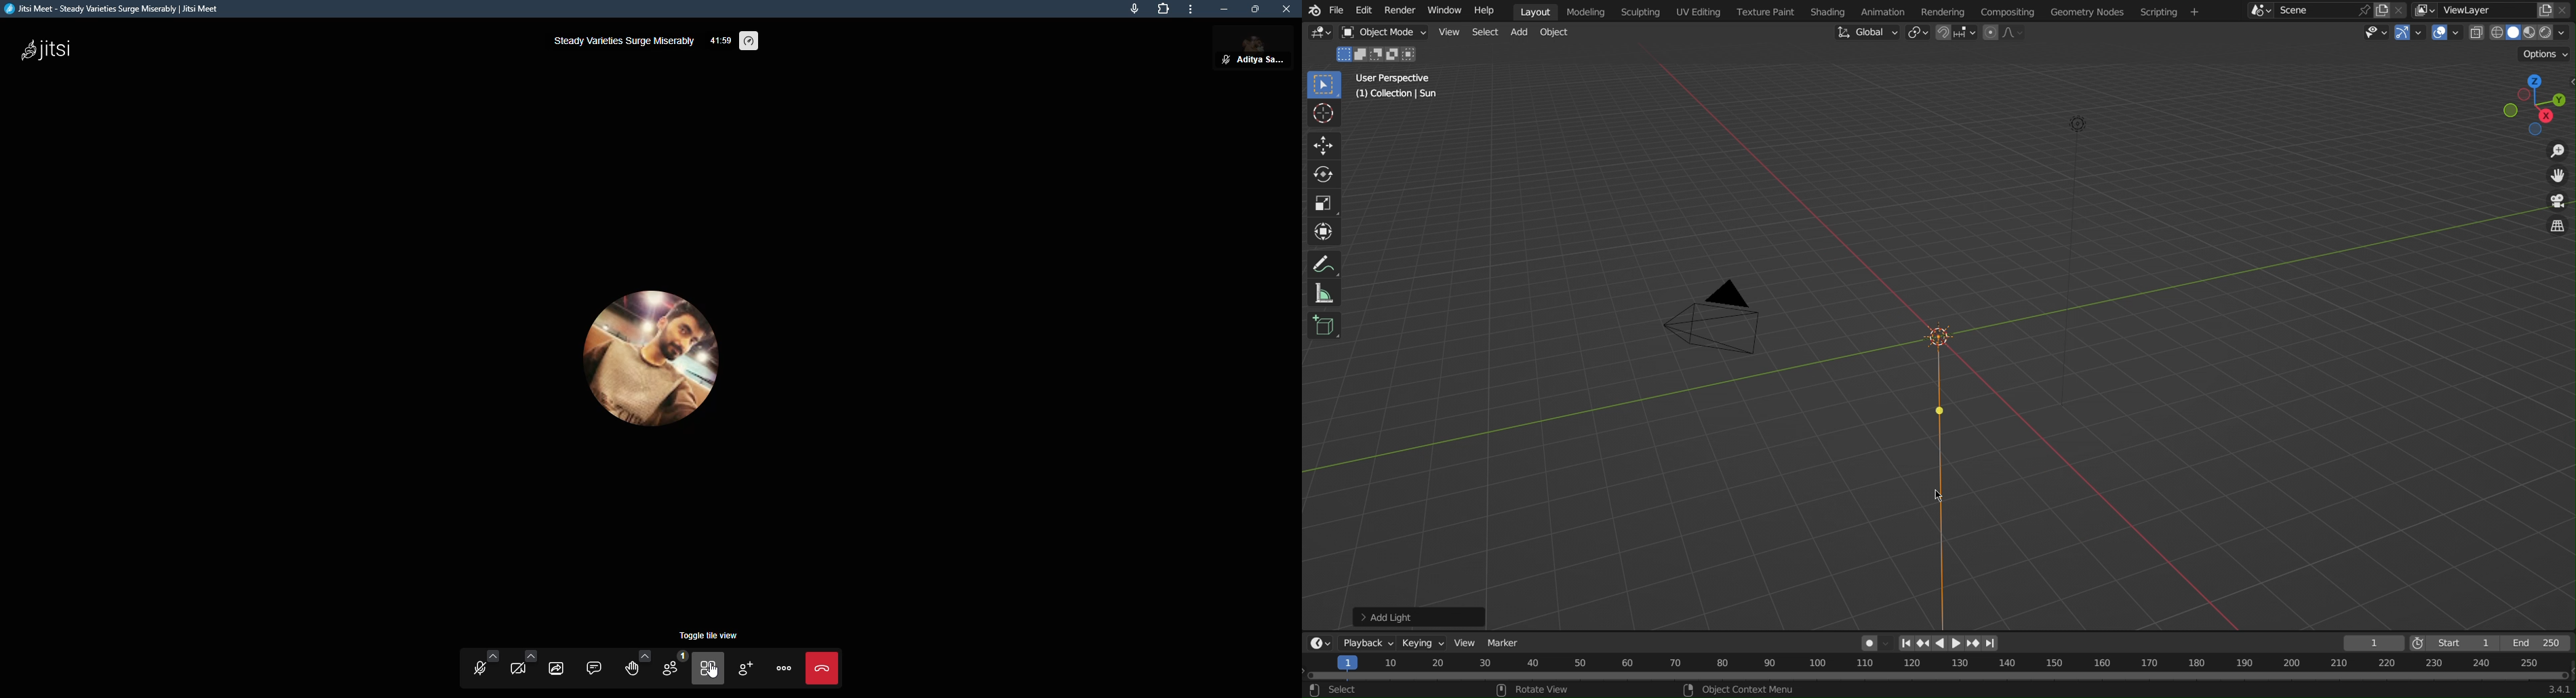 The height and width of the screenshot is (700, 2576). I want to click on steady varieties surge miserably, so click(623, 42).